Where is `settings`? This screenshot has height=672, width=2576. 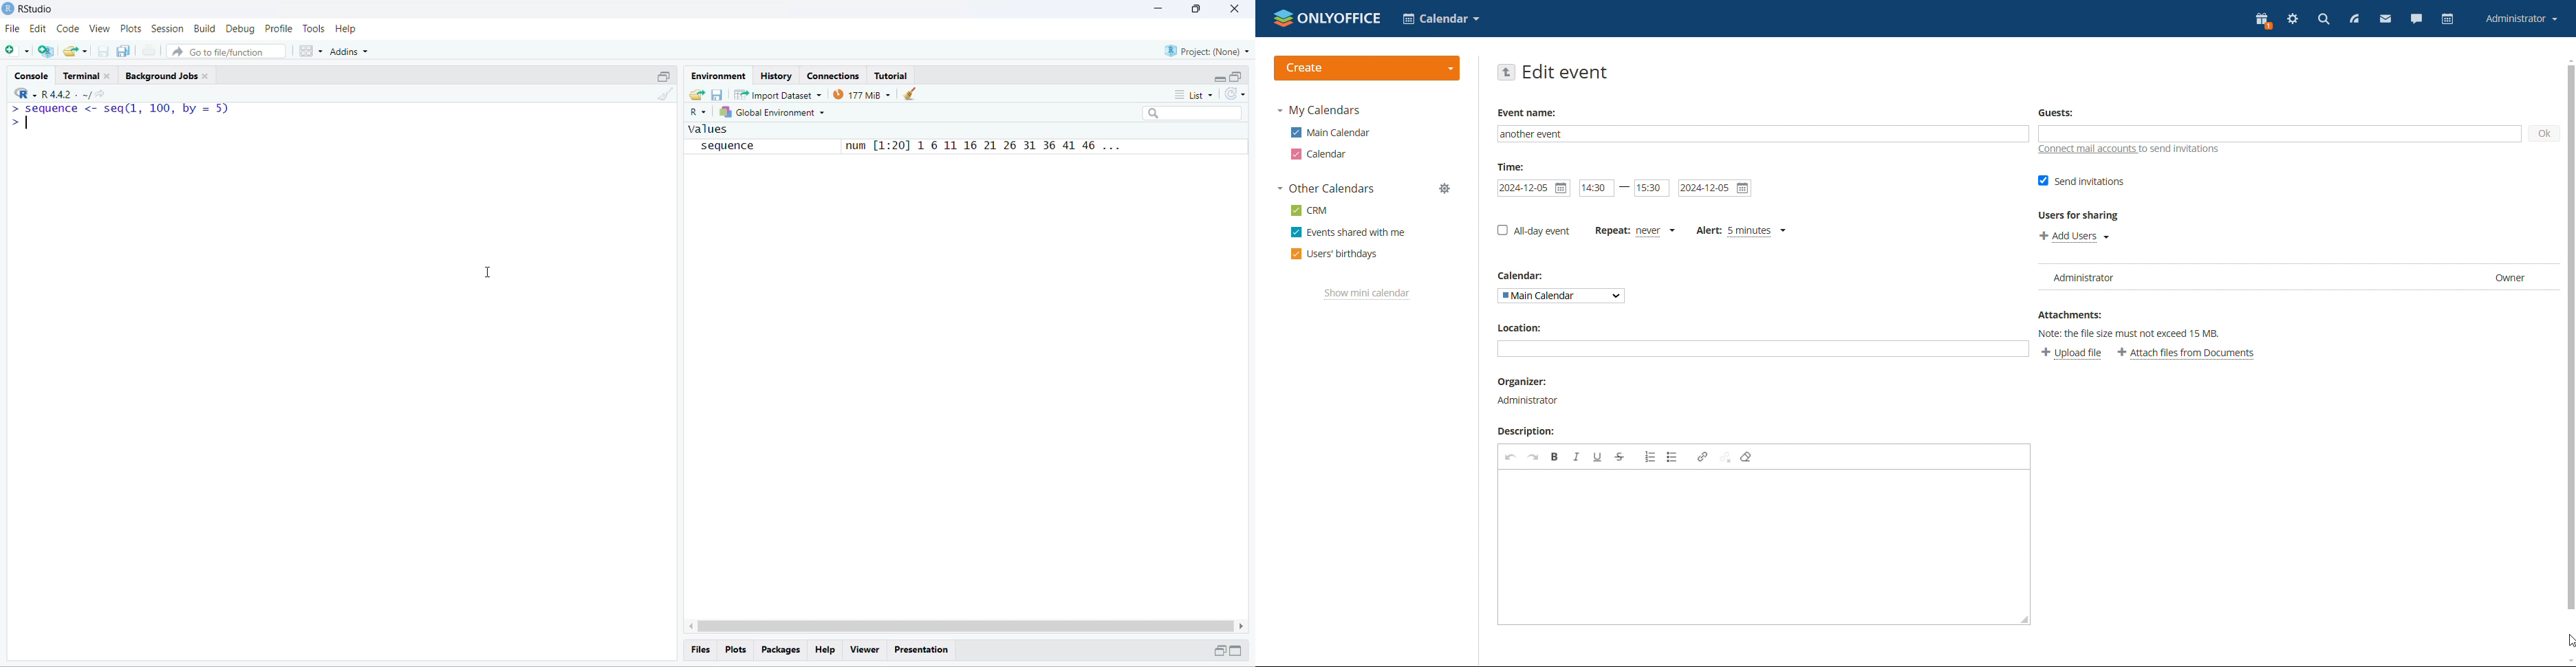 settings is located at coordinates (2294, 20).